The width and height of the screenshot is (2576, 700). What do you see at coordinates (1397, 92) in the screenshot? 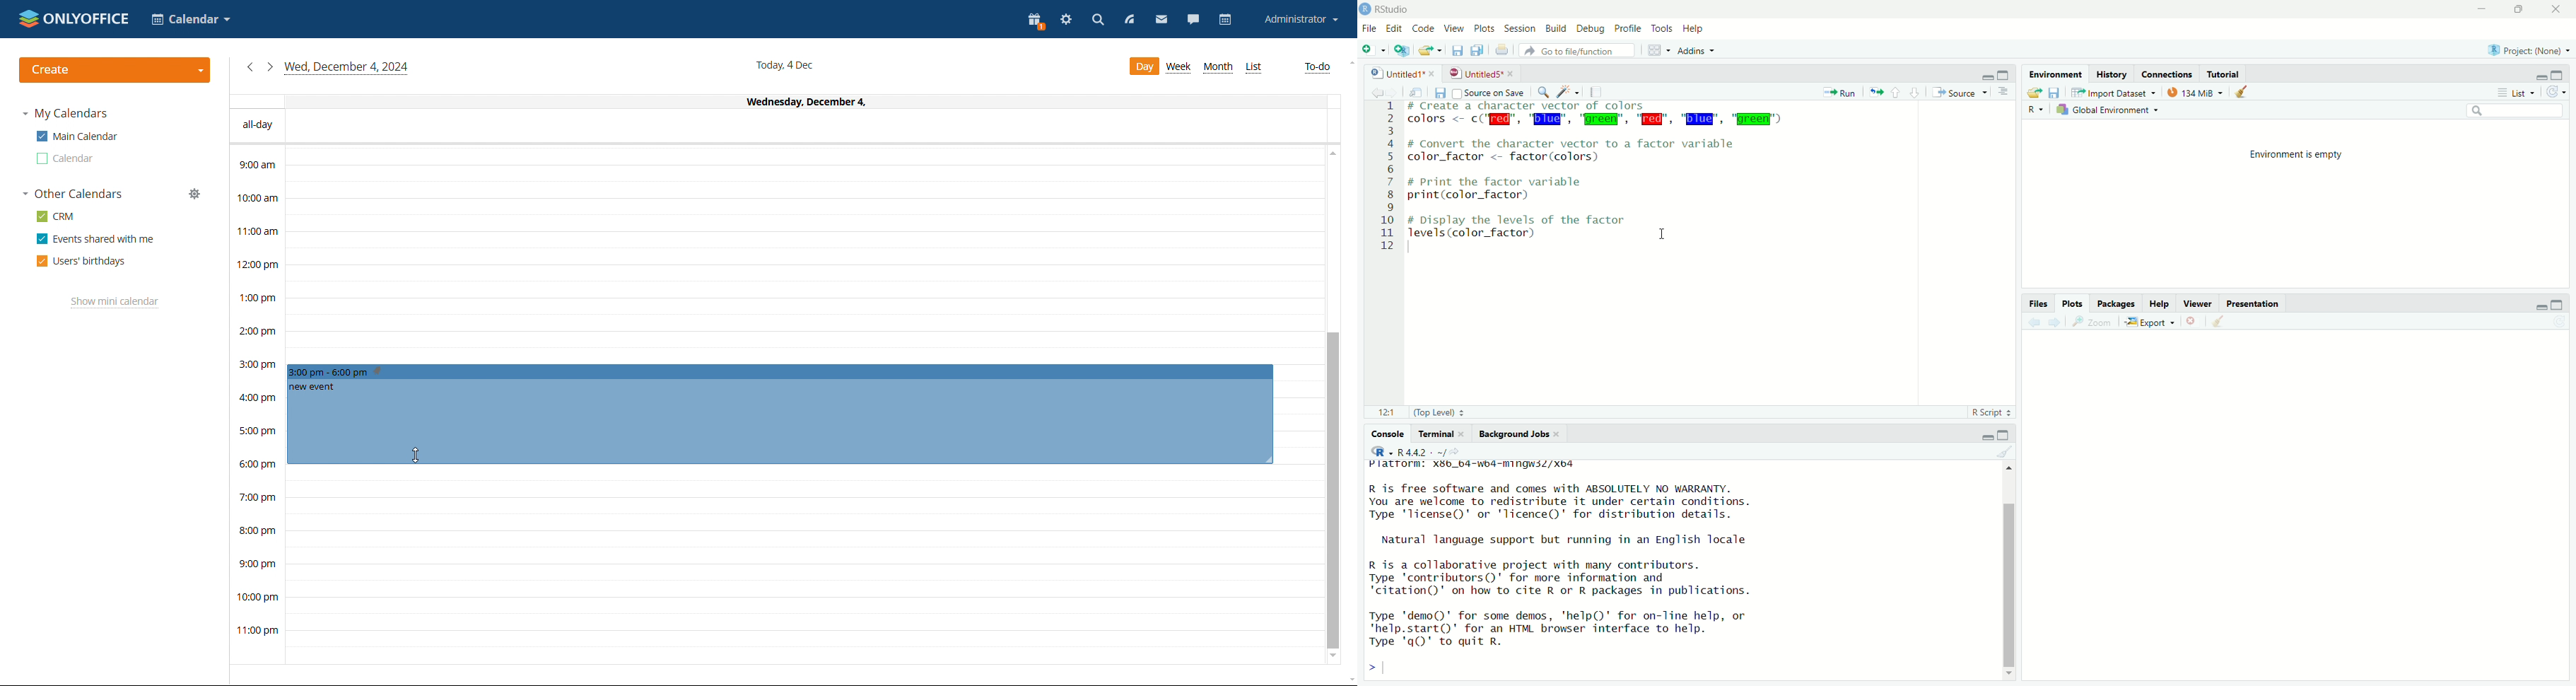
I see `go forward to the next source location` at bounding box center [1397, 92].